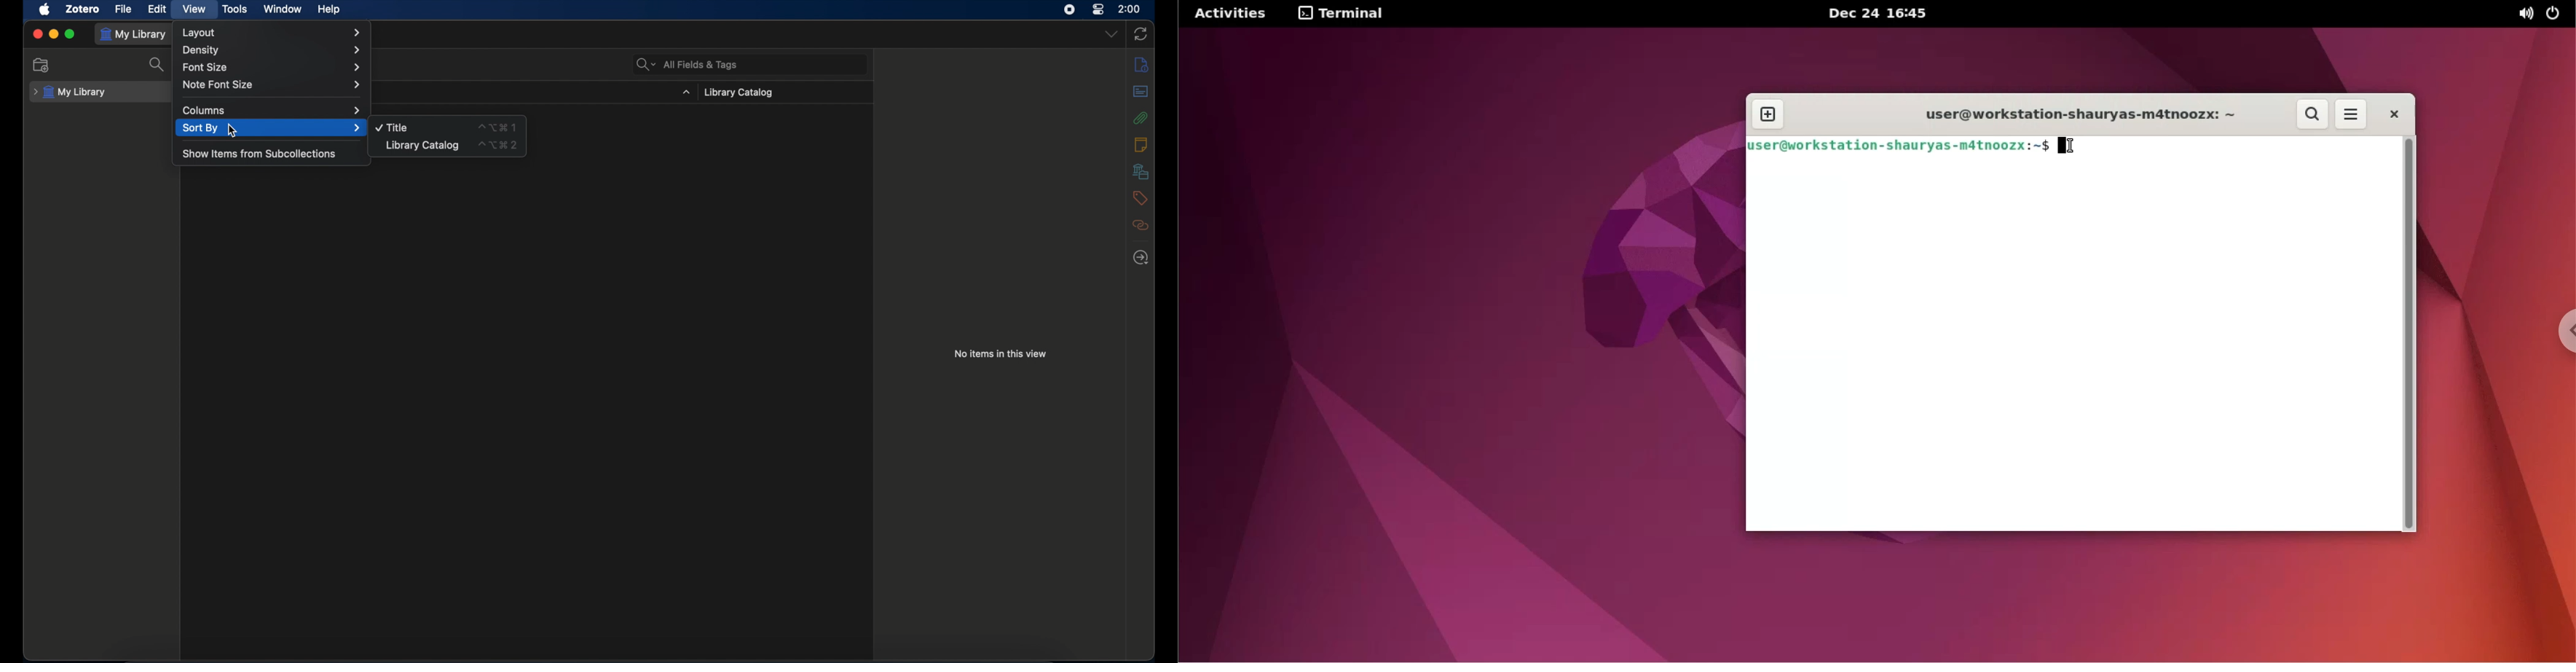 The height and width of the screenshot is (672, 2576). Describe the element at coordinates (271, 128) in the screenshot. I see `sort by` at that location.